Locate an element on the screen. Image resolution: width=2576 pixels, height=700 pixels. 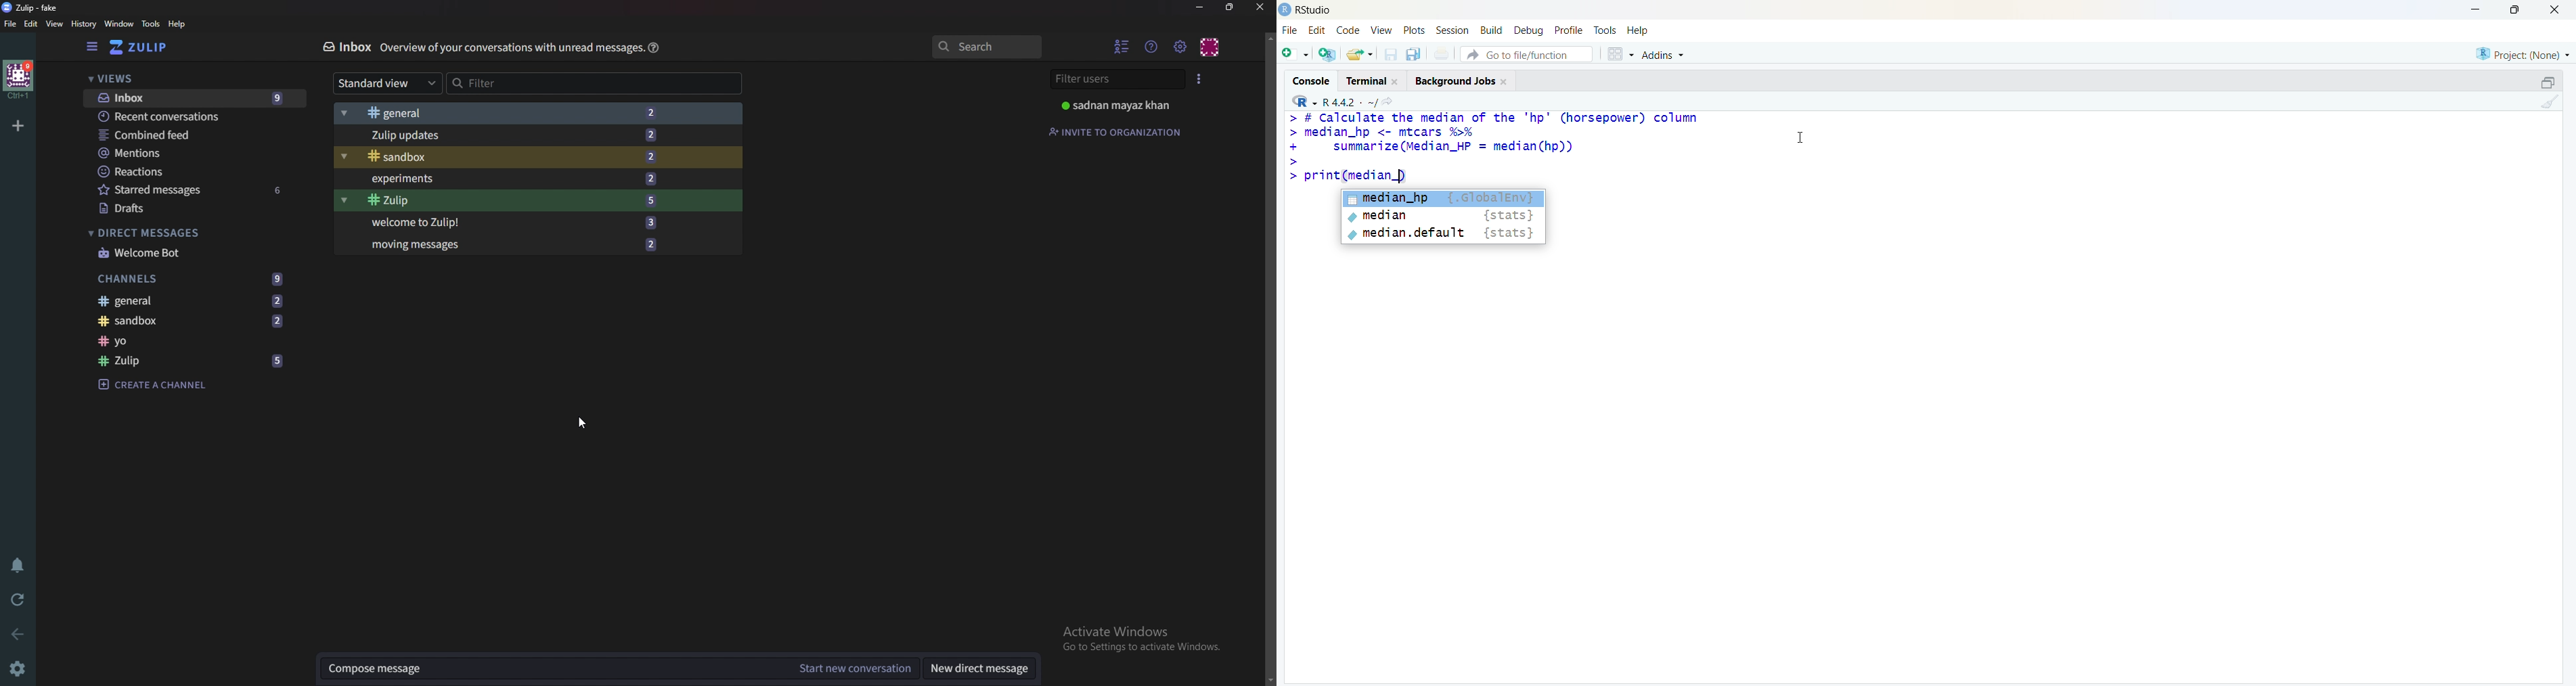
share icon is located at coordinates (1387, 103).